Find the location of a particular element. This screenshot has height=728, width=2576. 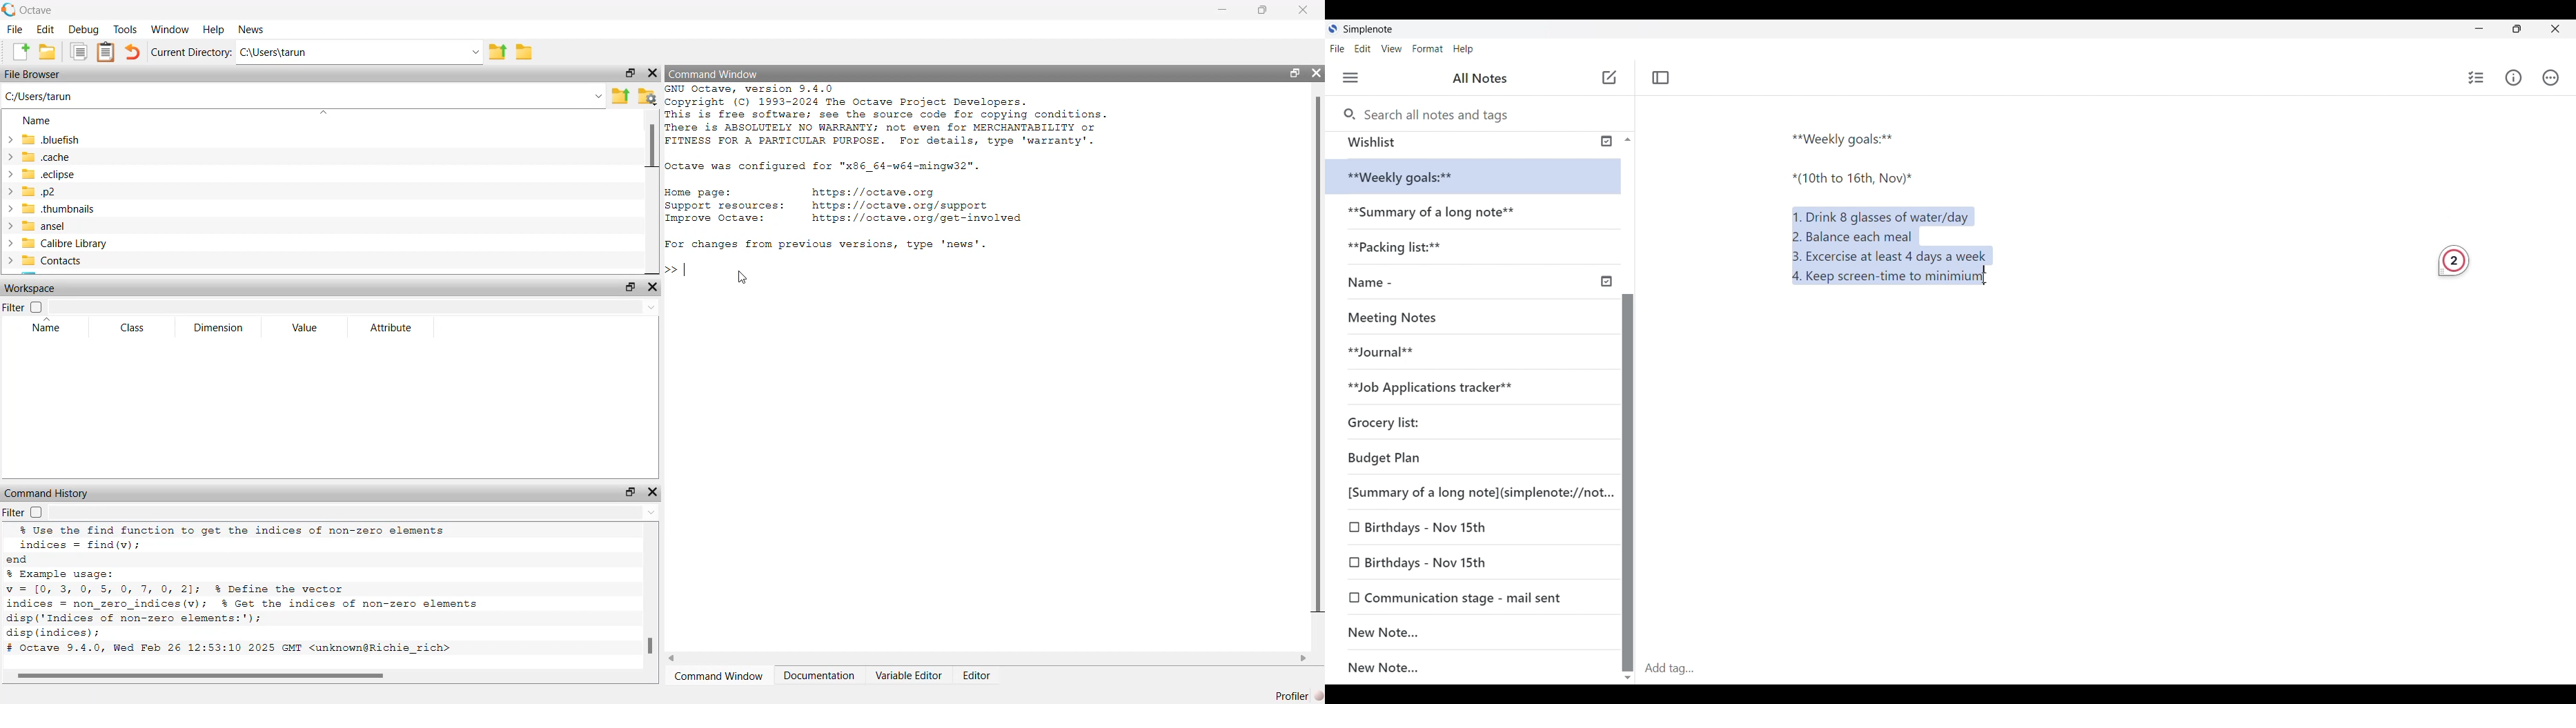

New note is located at coordinates (1609, 77).